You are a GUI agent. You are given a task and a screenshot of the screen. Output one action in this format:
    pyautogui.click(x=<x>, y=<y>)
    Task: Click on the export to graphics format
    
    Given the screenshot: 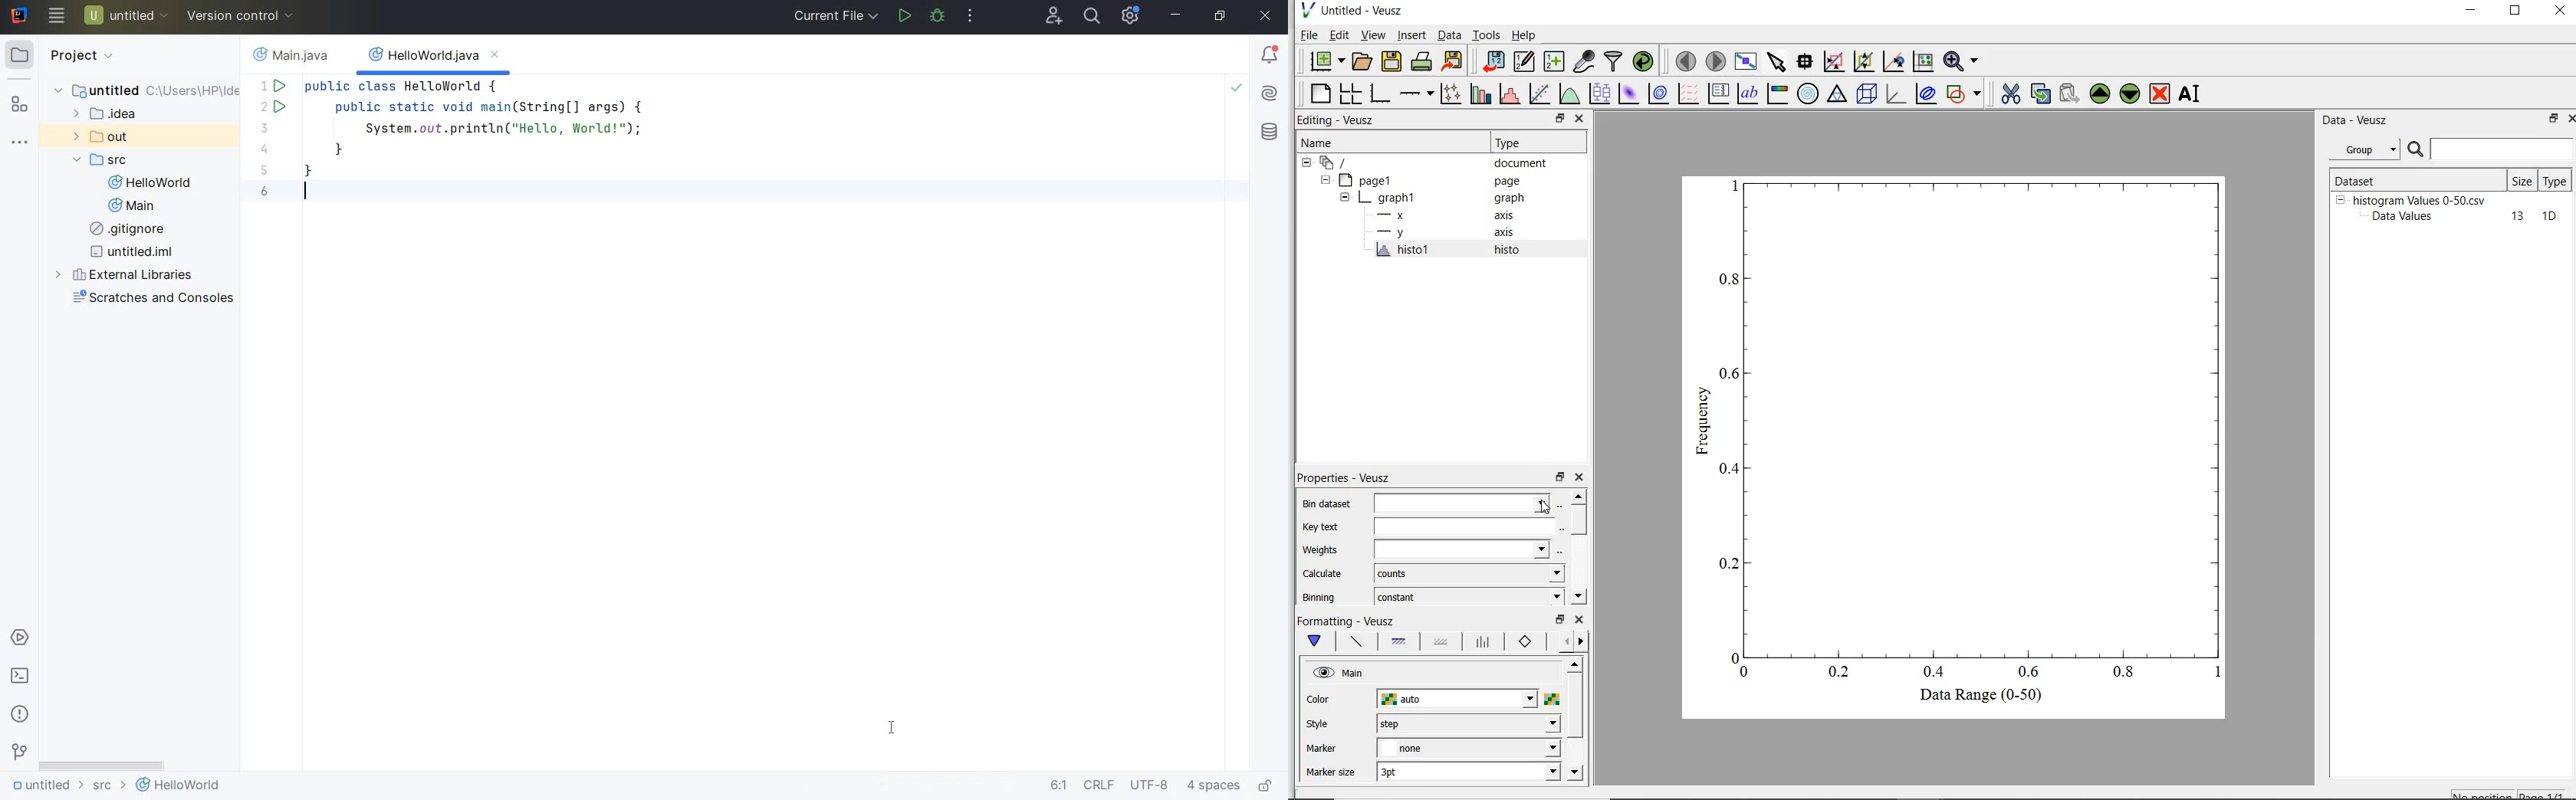 What is the action you would take?
    pyautogui.click(x=1454, y=60)
    